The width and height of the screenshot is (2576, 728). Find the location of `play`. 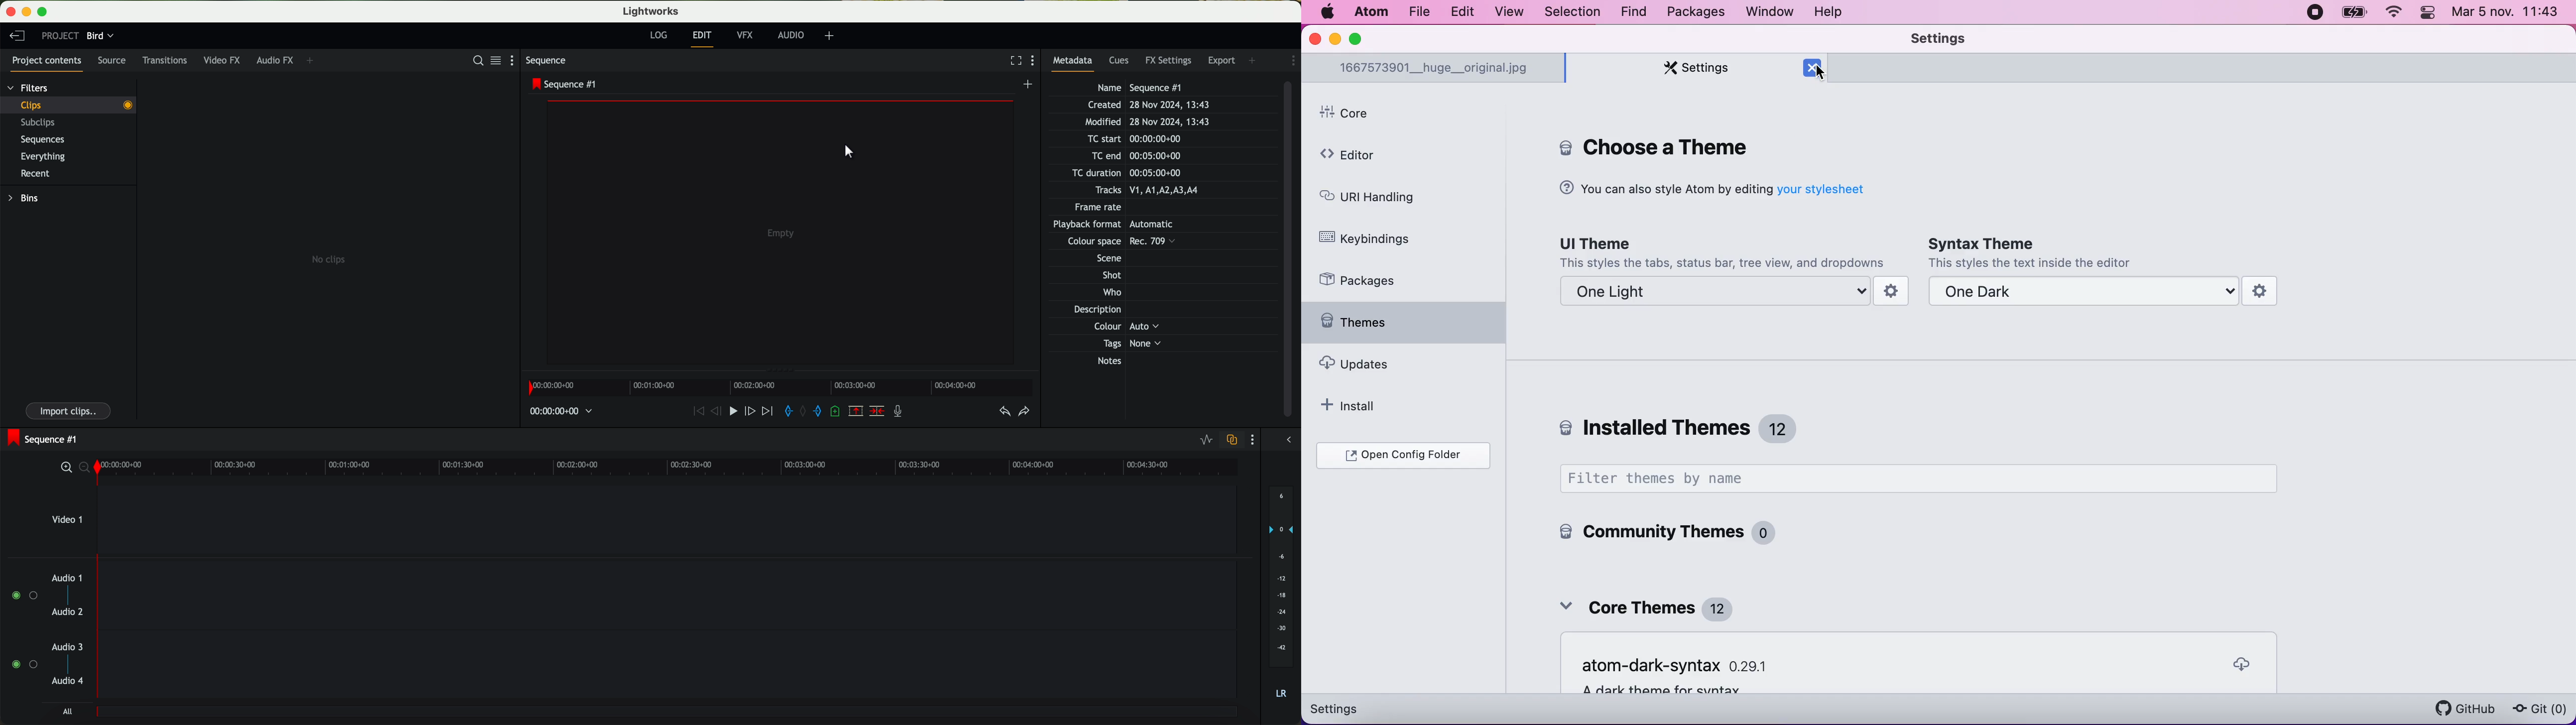

play is located at coordinates (736, 412).